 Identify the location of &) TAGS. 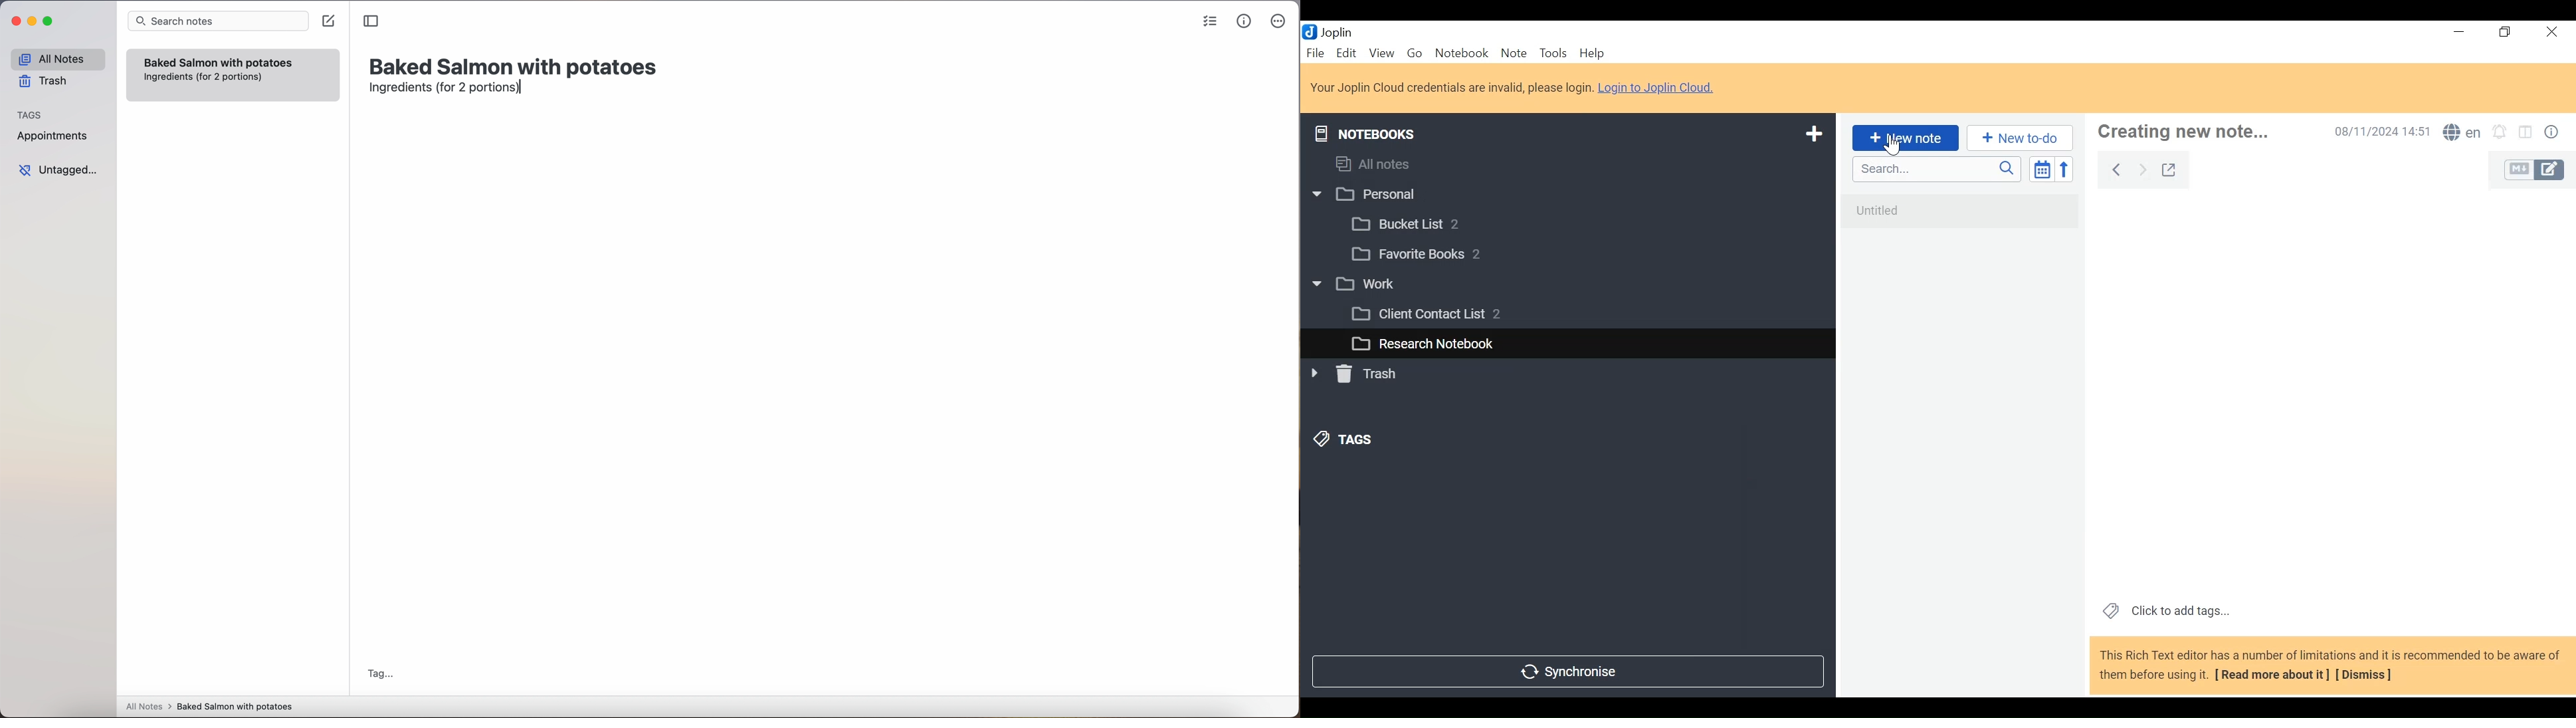
(1358, 441).